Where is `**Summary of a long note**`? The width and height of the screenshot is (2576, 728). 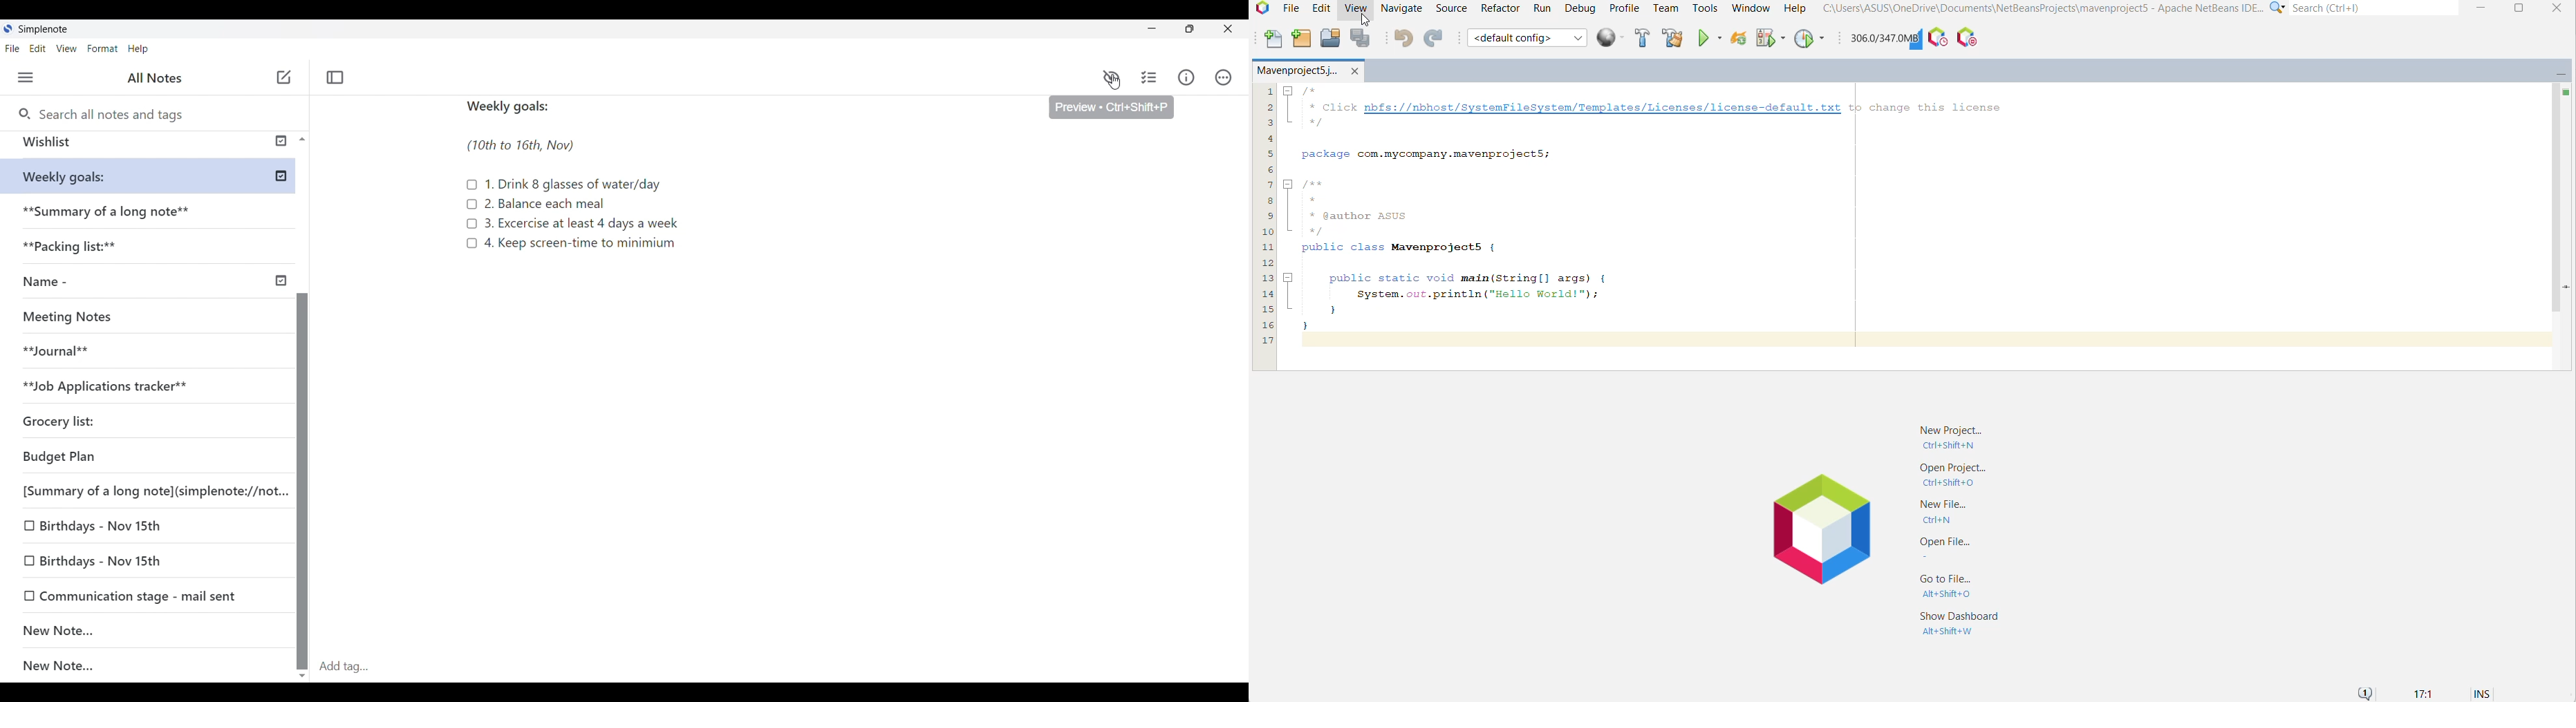
**Summary of a long note** is located at coordinates (110, 214).